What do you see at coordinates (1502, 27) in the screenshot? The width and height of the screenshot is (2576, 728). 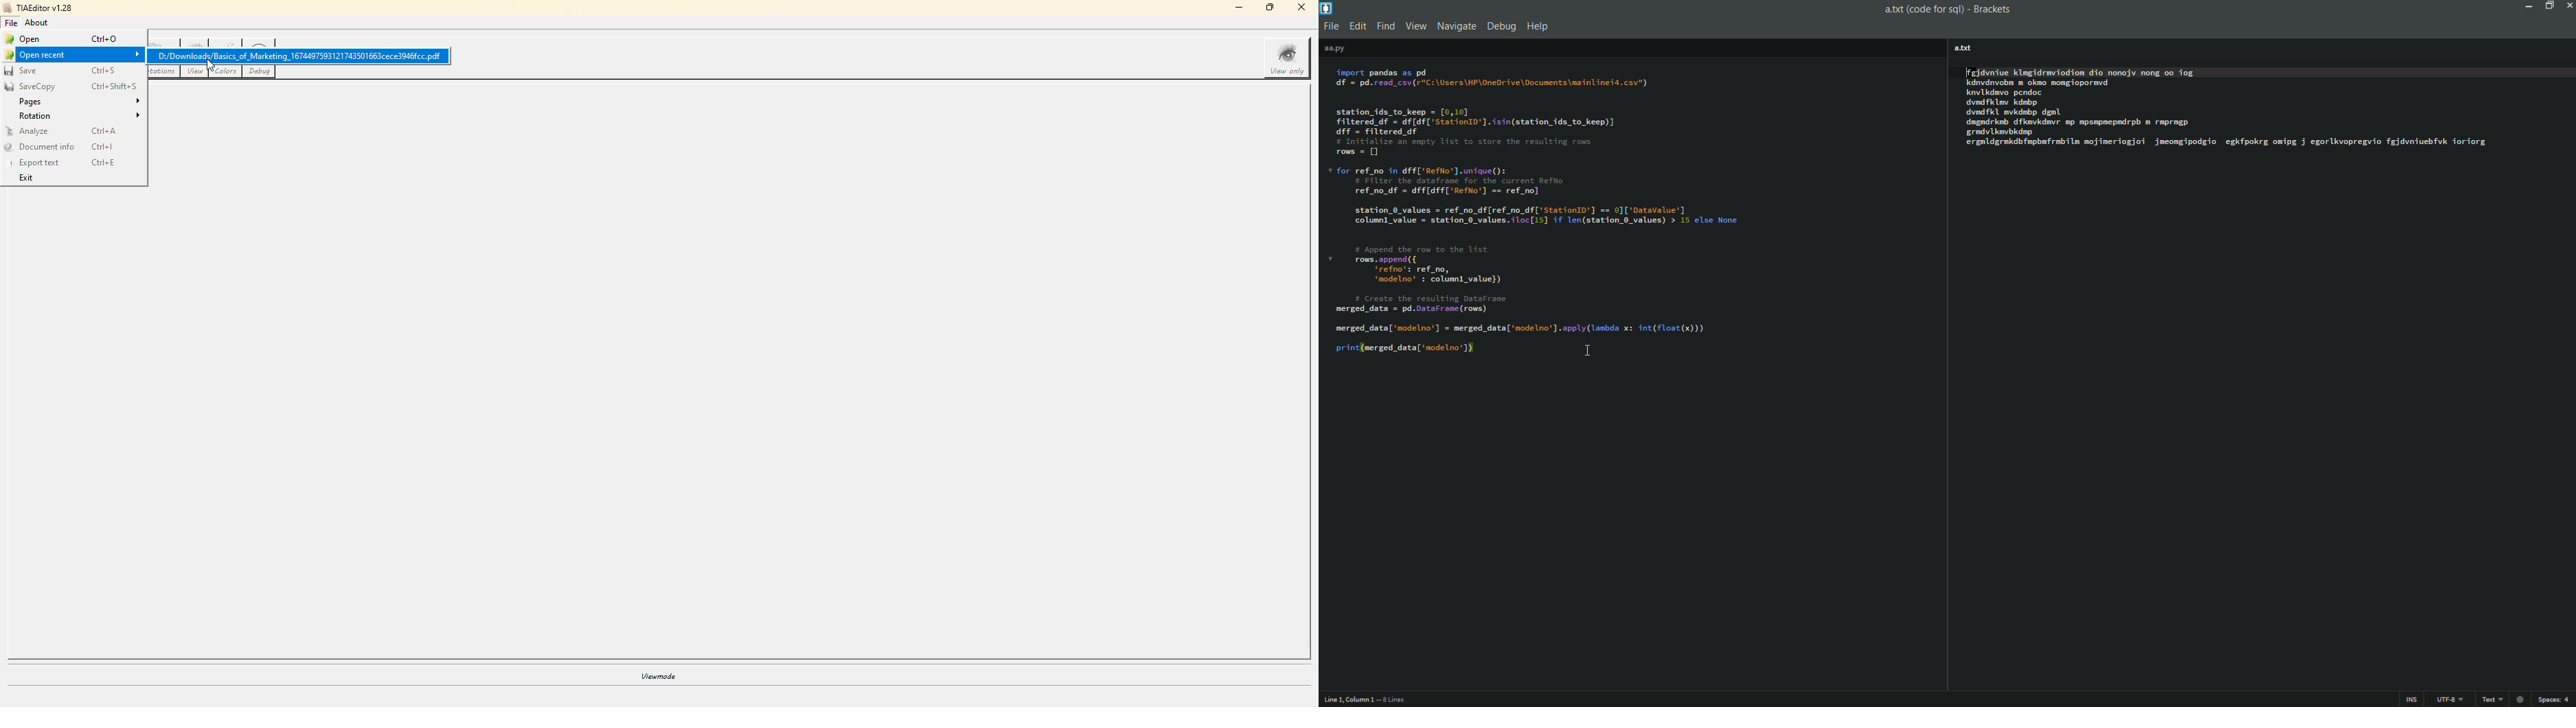 I see `debug menu` at bounding box center [1502, 27].